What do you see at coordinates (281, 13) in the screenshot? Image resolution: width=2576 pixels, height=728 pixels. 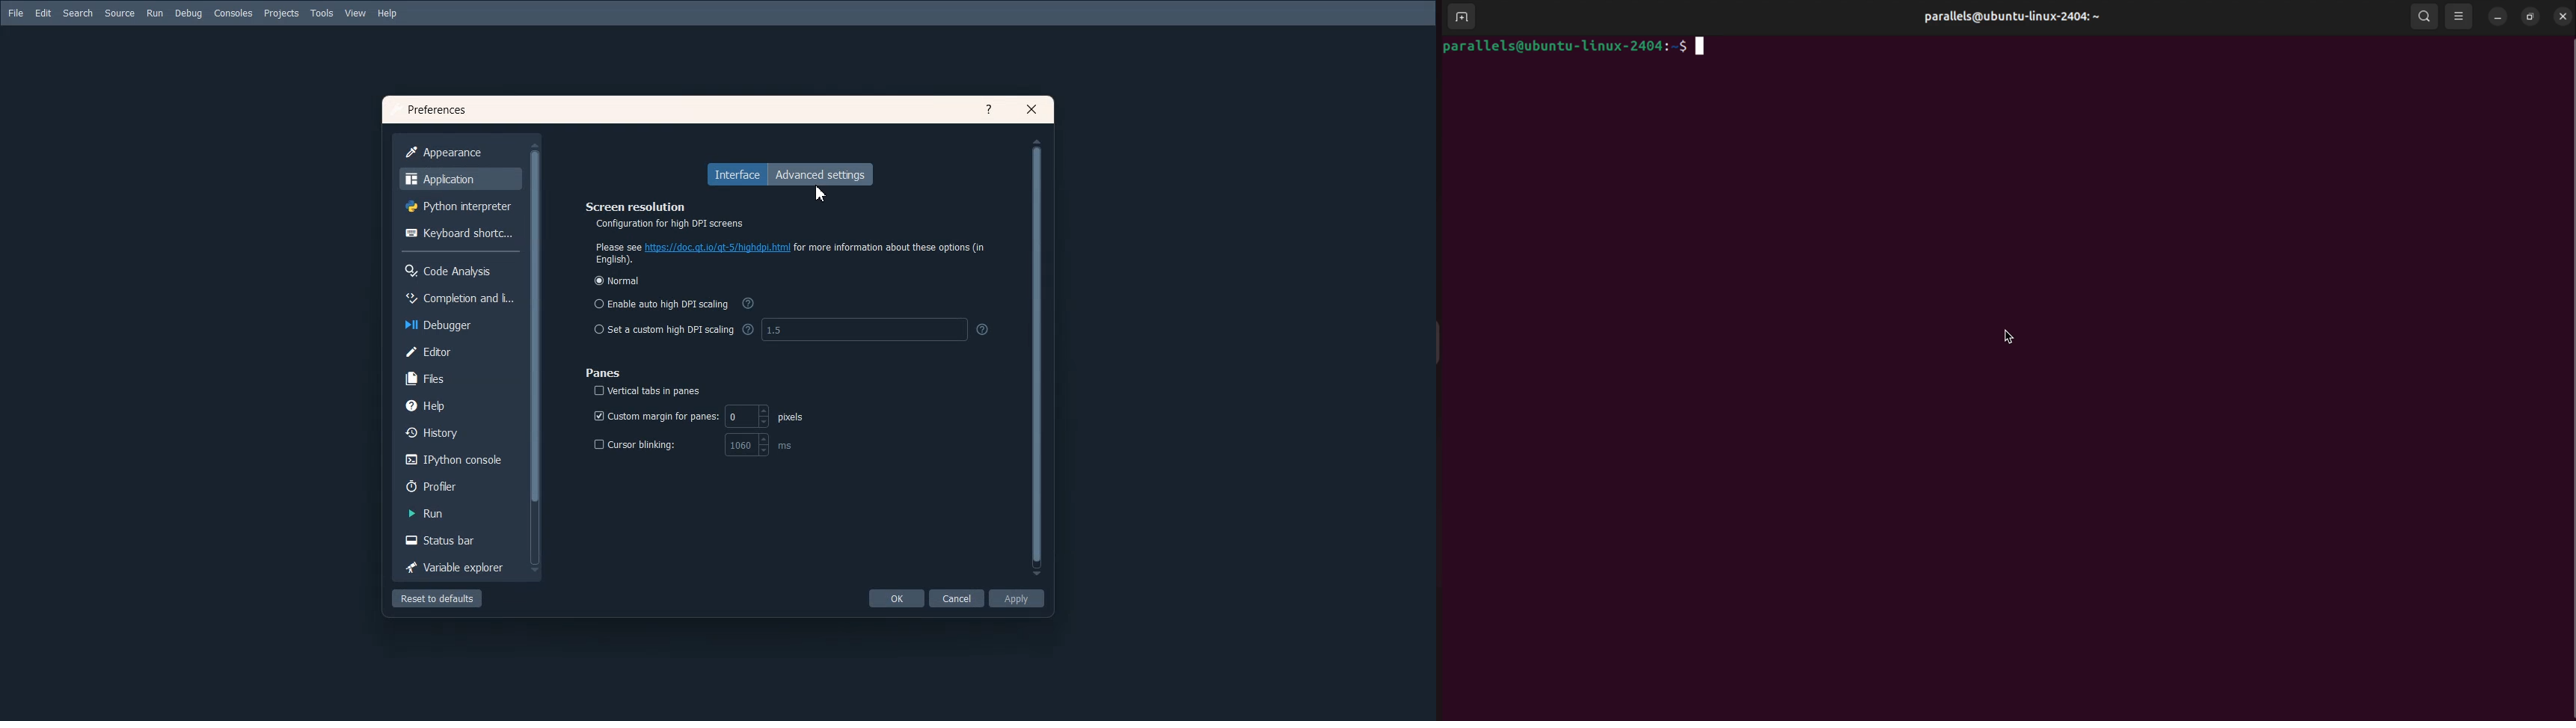 I see `Projects` at bounding box center [281, 13].